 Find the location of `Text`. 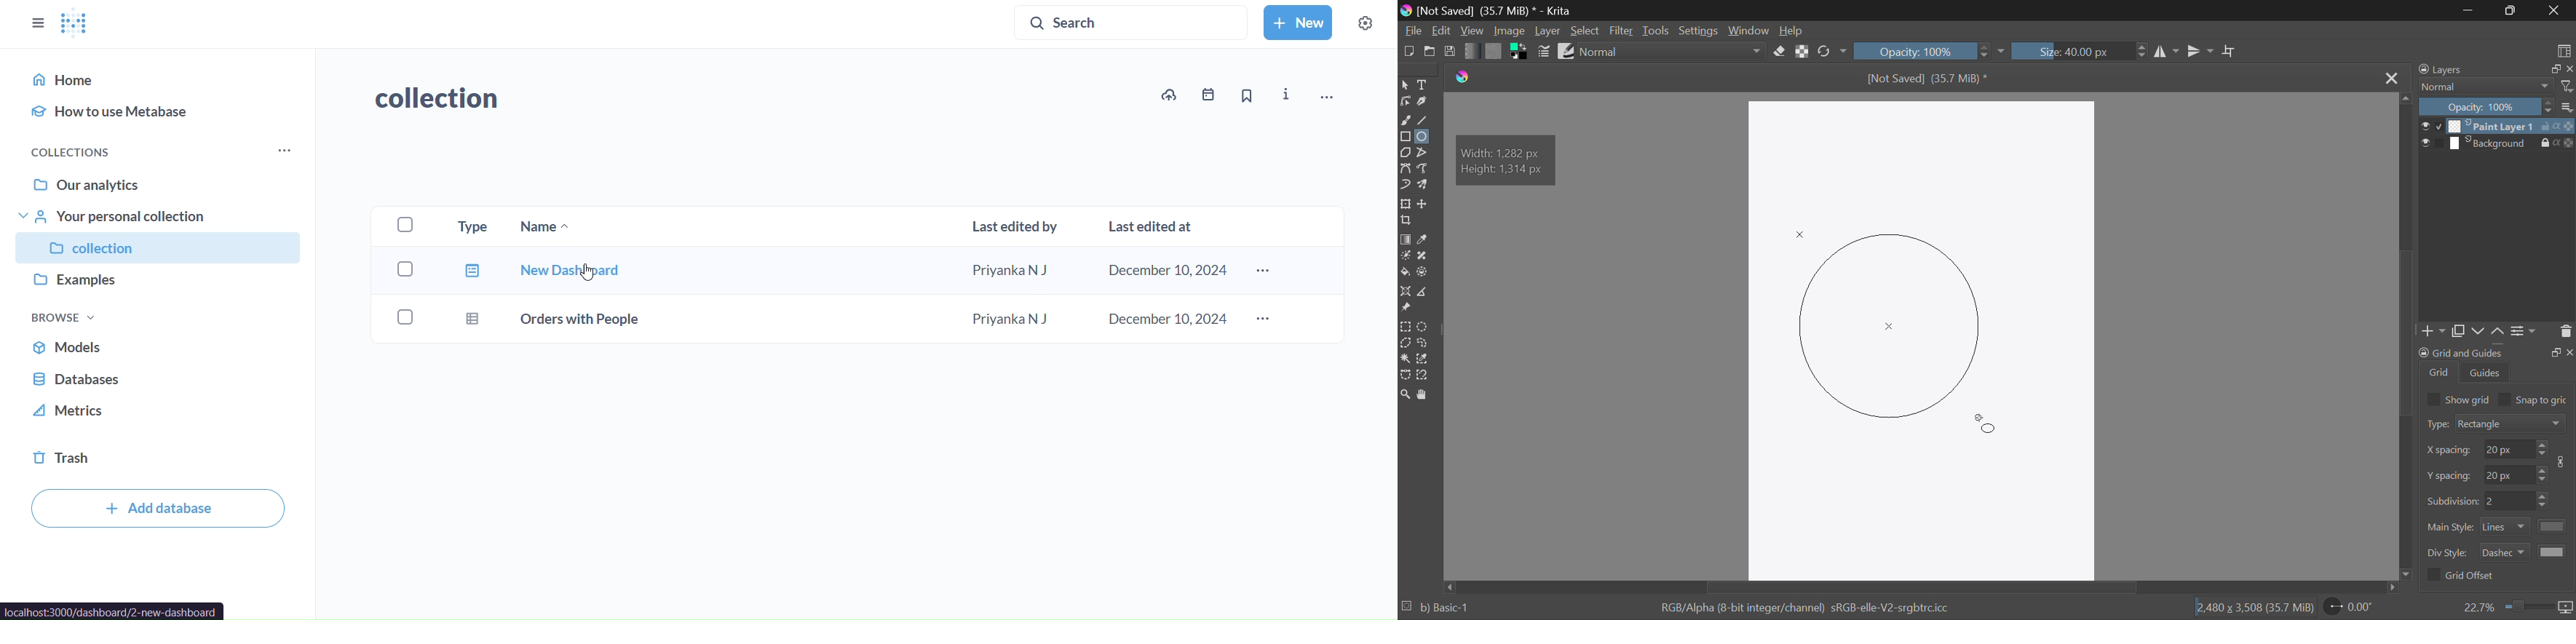

Text is located at coordinates (1422, 85).